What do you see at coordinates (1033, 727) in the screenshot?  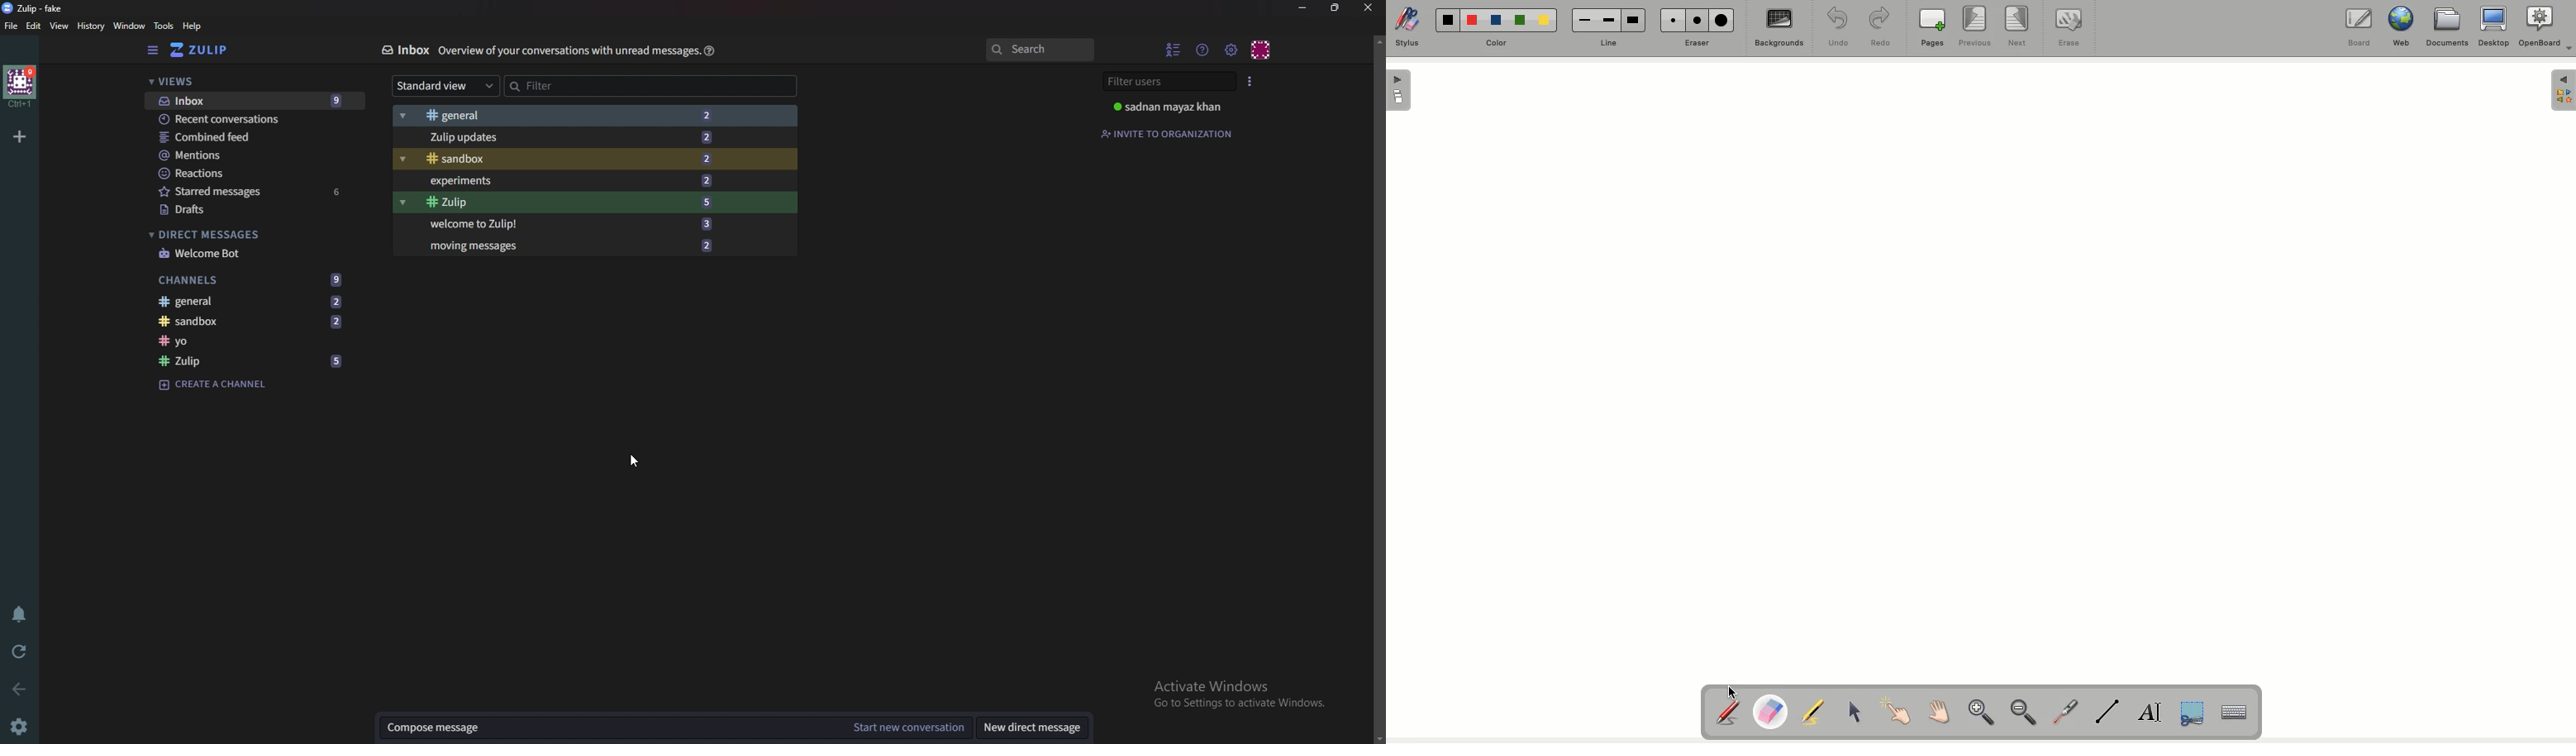 I see `New direct message` at bounding box center [1033, 727].